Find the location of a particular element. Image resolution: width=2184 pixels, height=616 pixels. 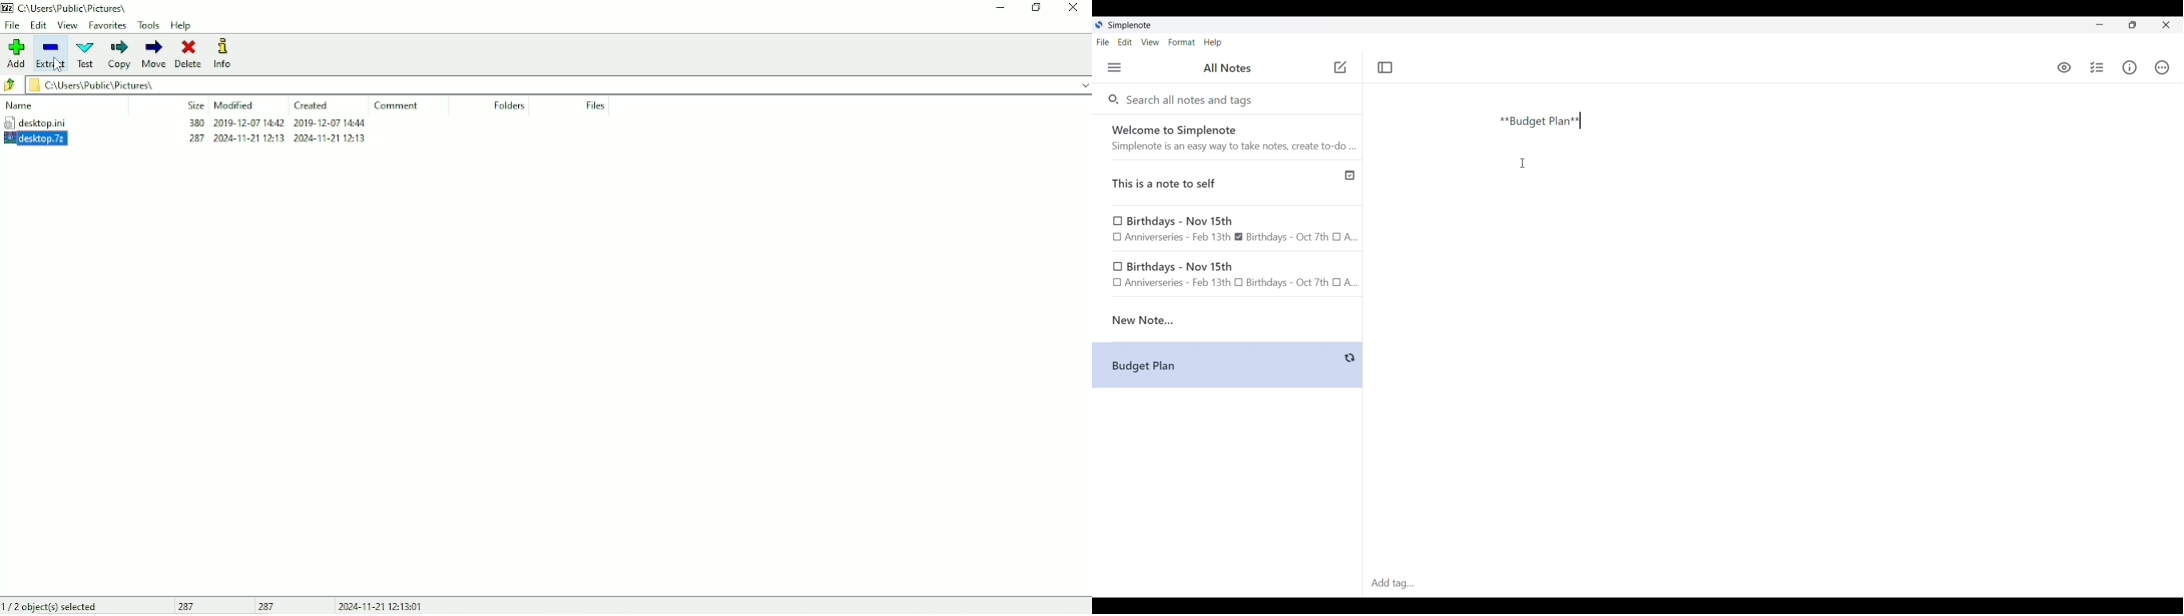

Delete is located at coordinates (188, 53).